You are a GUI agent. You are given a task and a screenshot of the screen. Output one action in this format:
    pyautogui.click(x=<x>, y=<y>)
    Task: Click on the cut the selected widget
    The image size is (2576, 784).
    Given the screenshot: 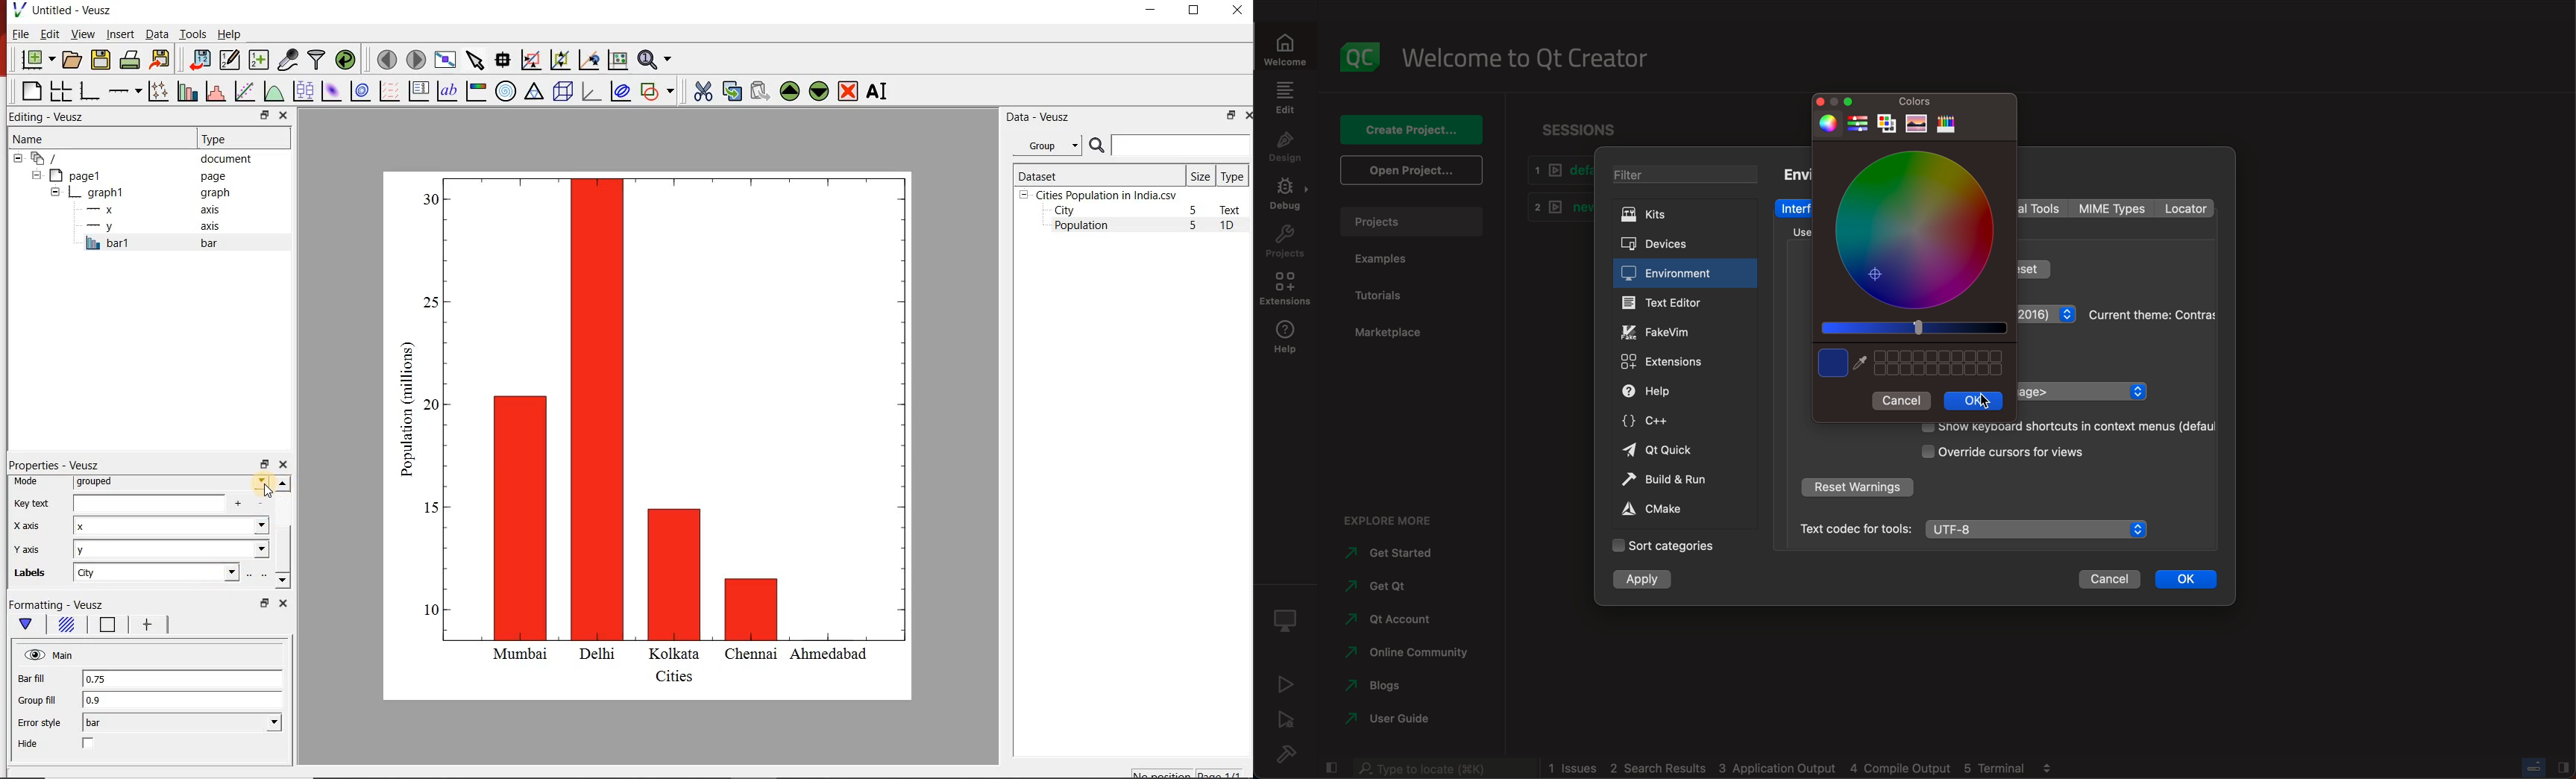 What is the action you would take?
    pyautogui.click(x=700, y=91)
    